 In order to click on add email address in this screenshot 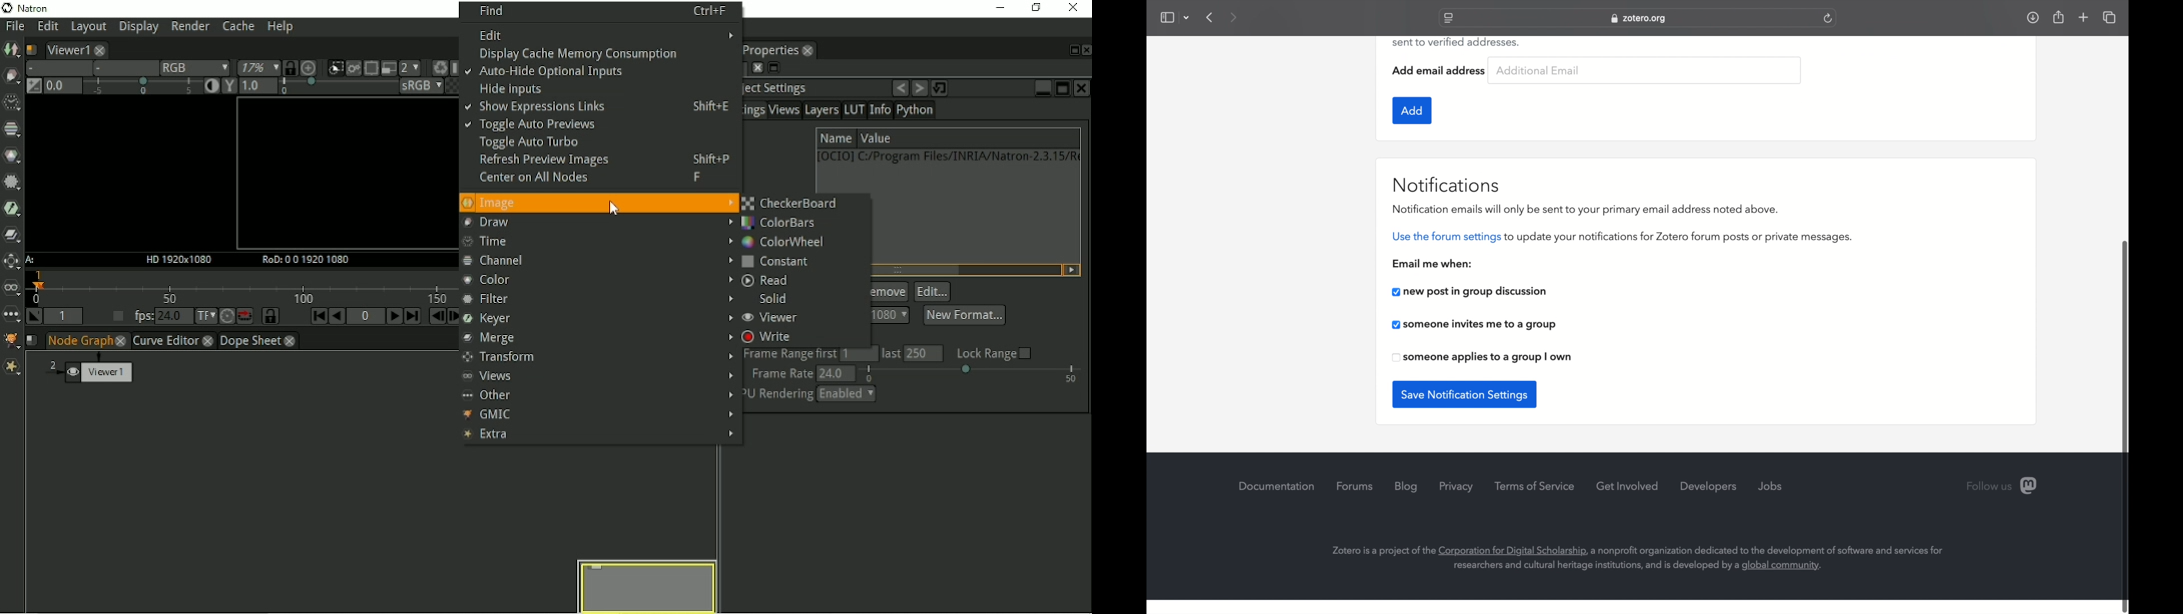, I will do `click(1440, 70)`.